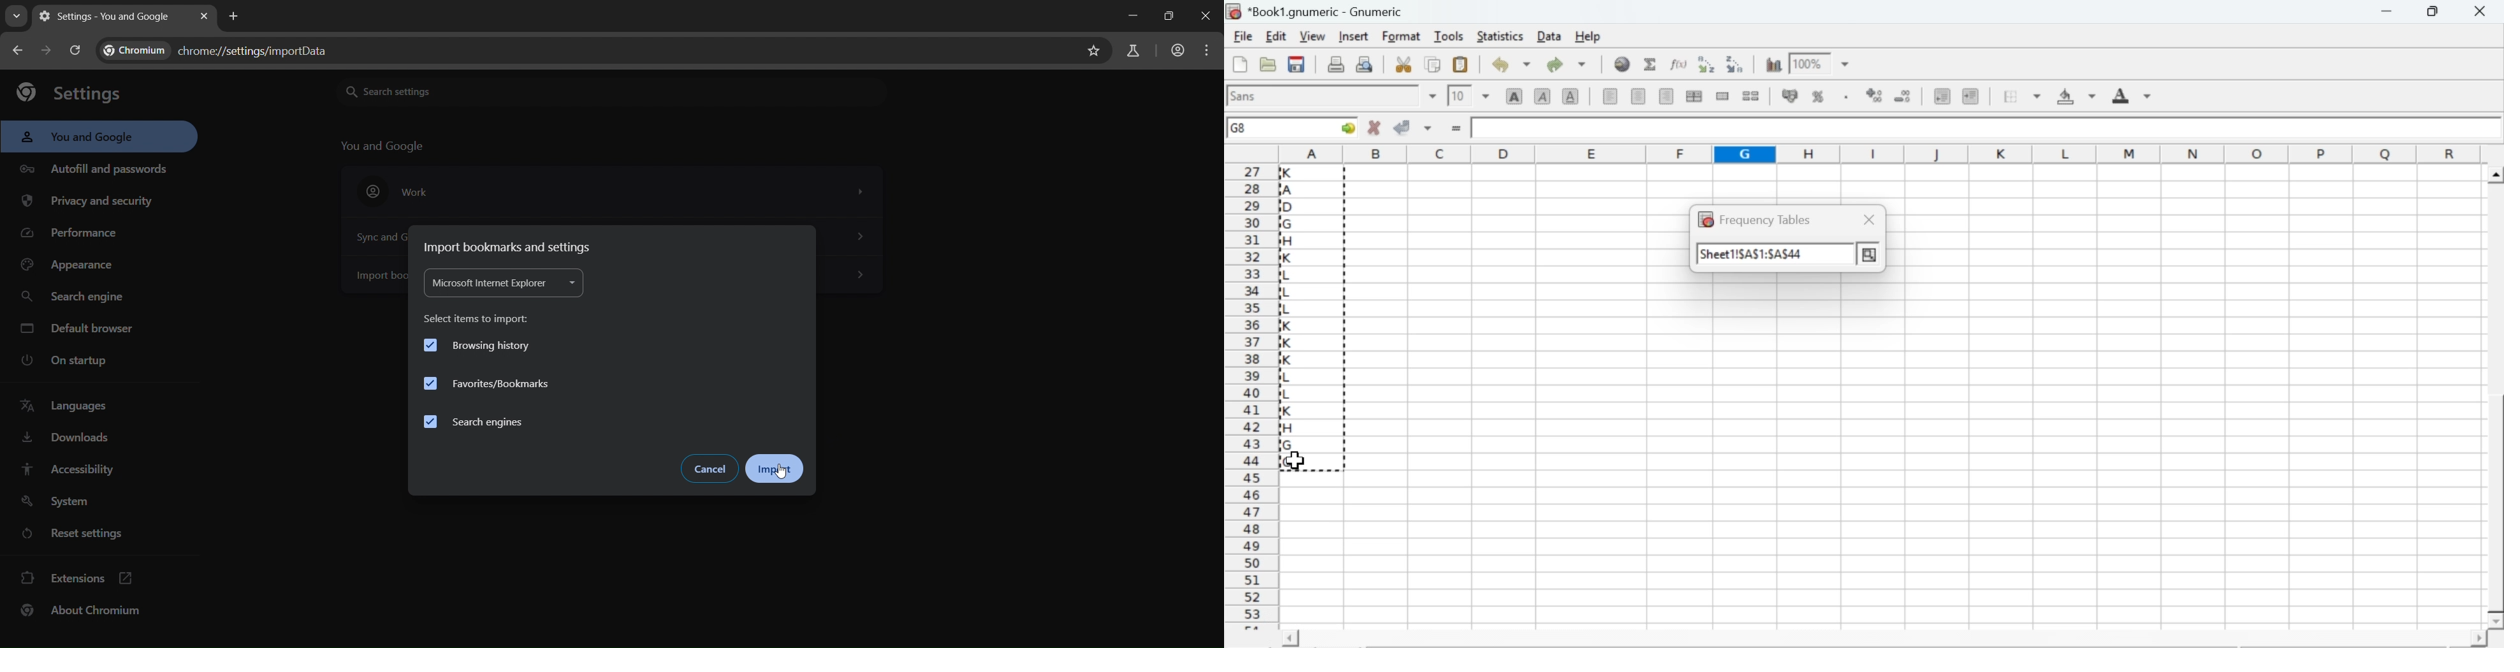  Describe the element at coordinates (1434, 64) in the screenshot. I see `copy` at that location.